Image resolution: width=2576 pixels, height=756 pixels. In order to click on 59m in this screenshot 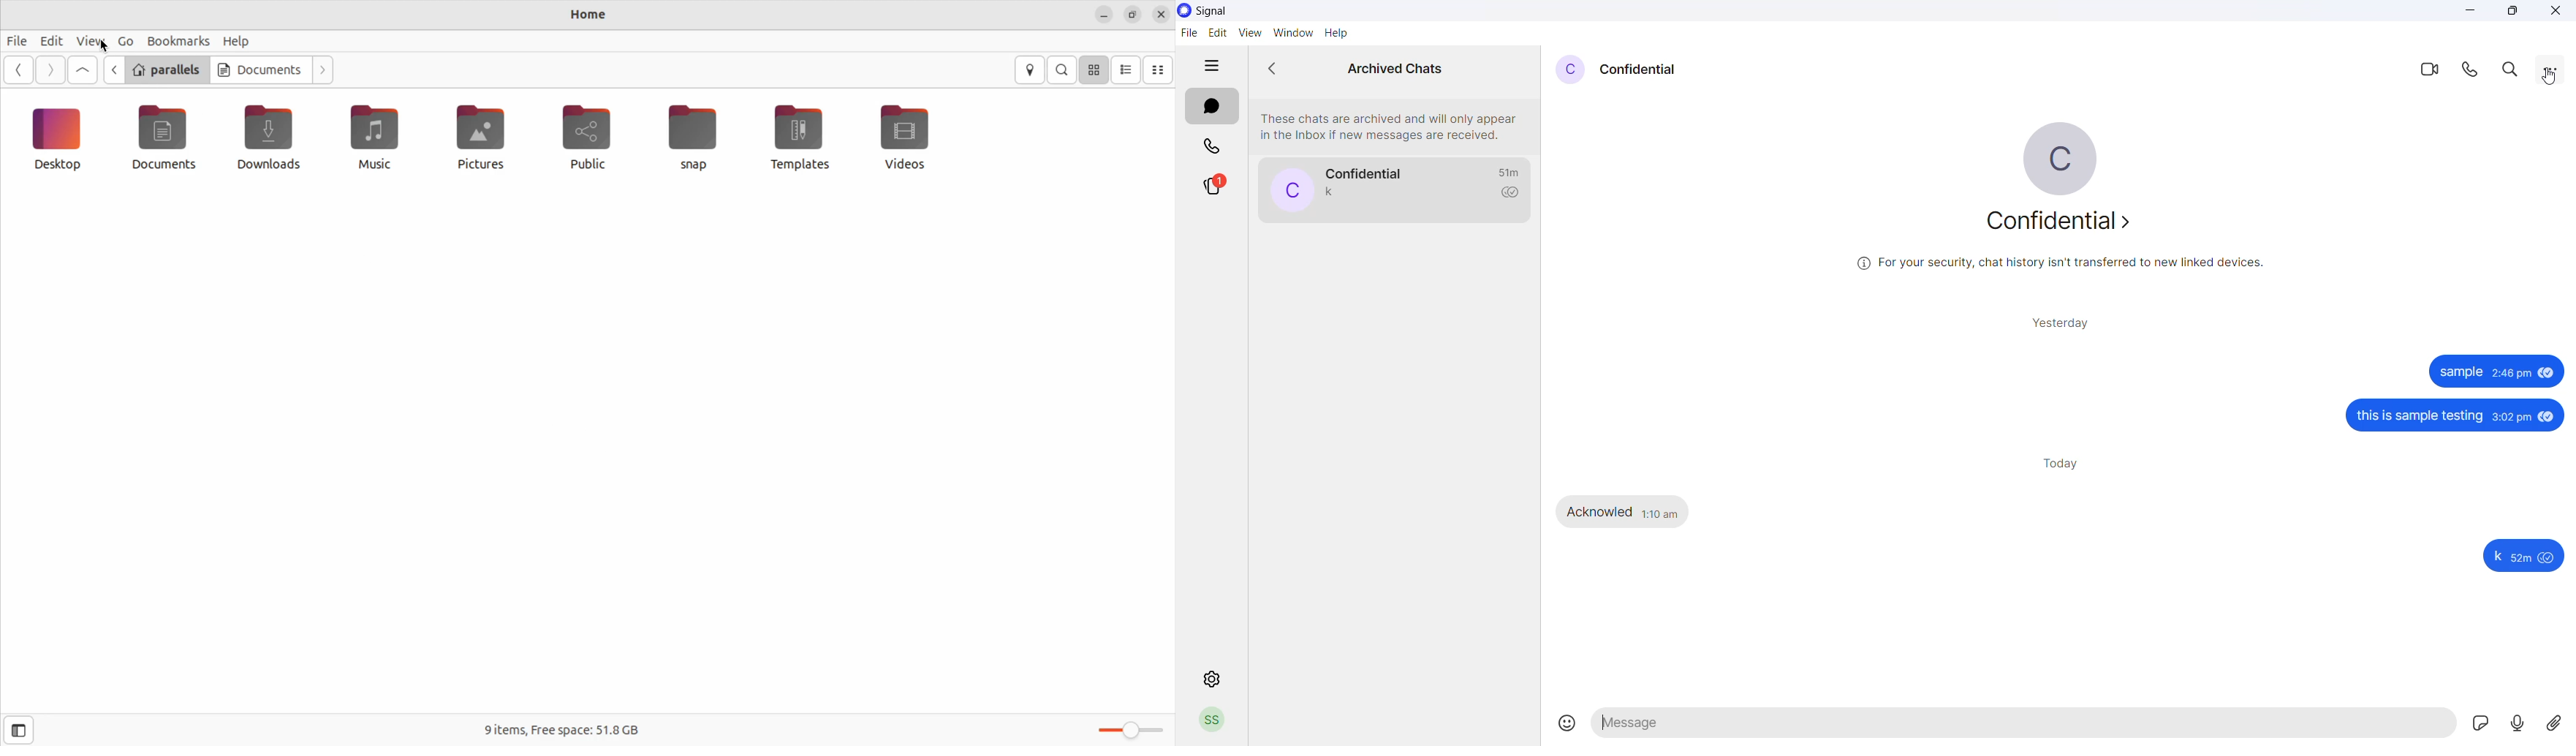, I will do `click(2523, 560)`.